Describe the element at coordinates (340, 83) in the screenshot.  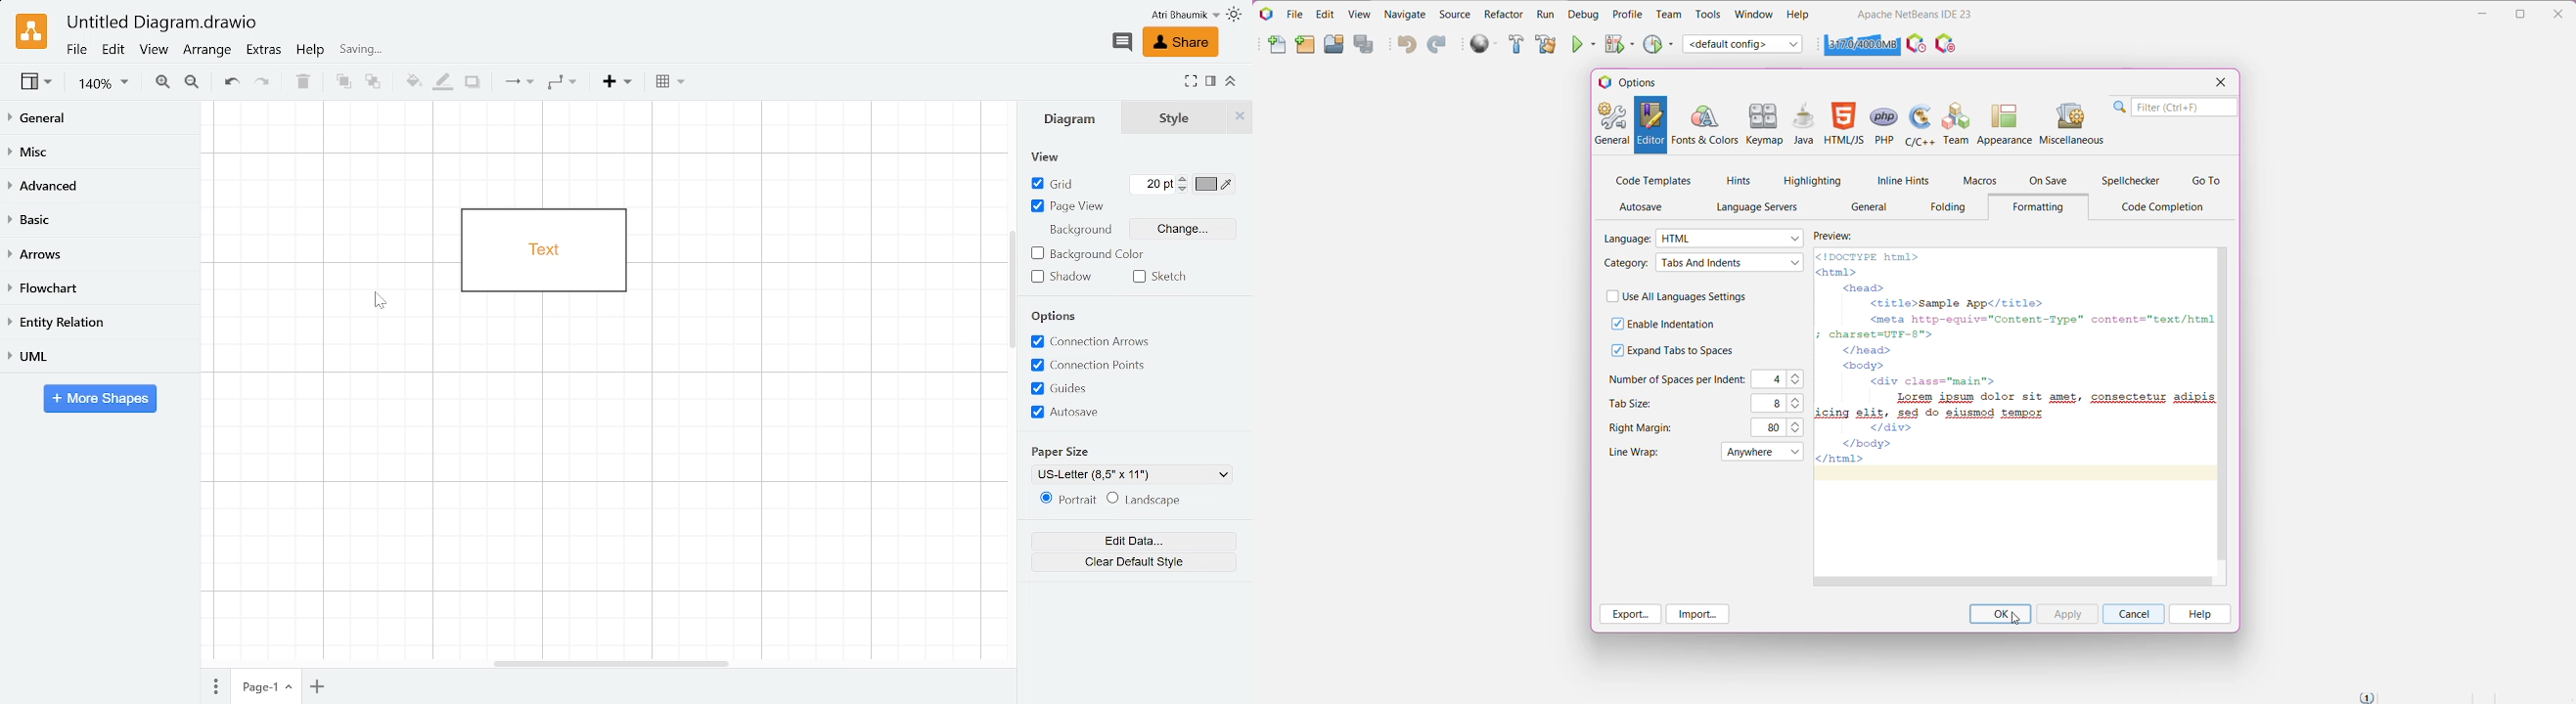
I see `To front` at that location.